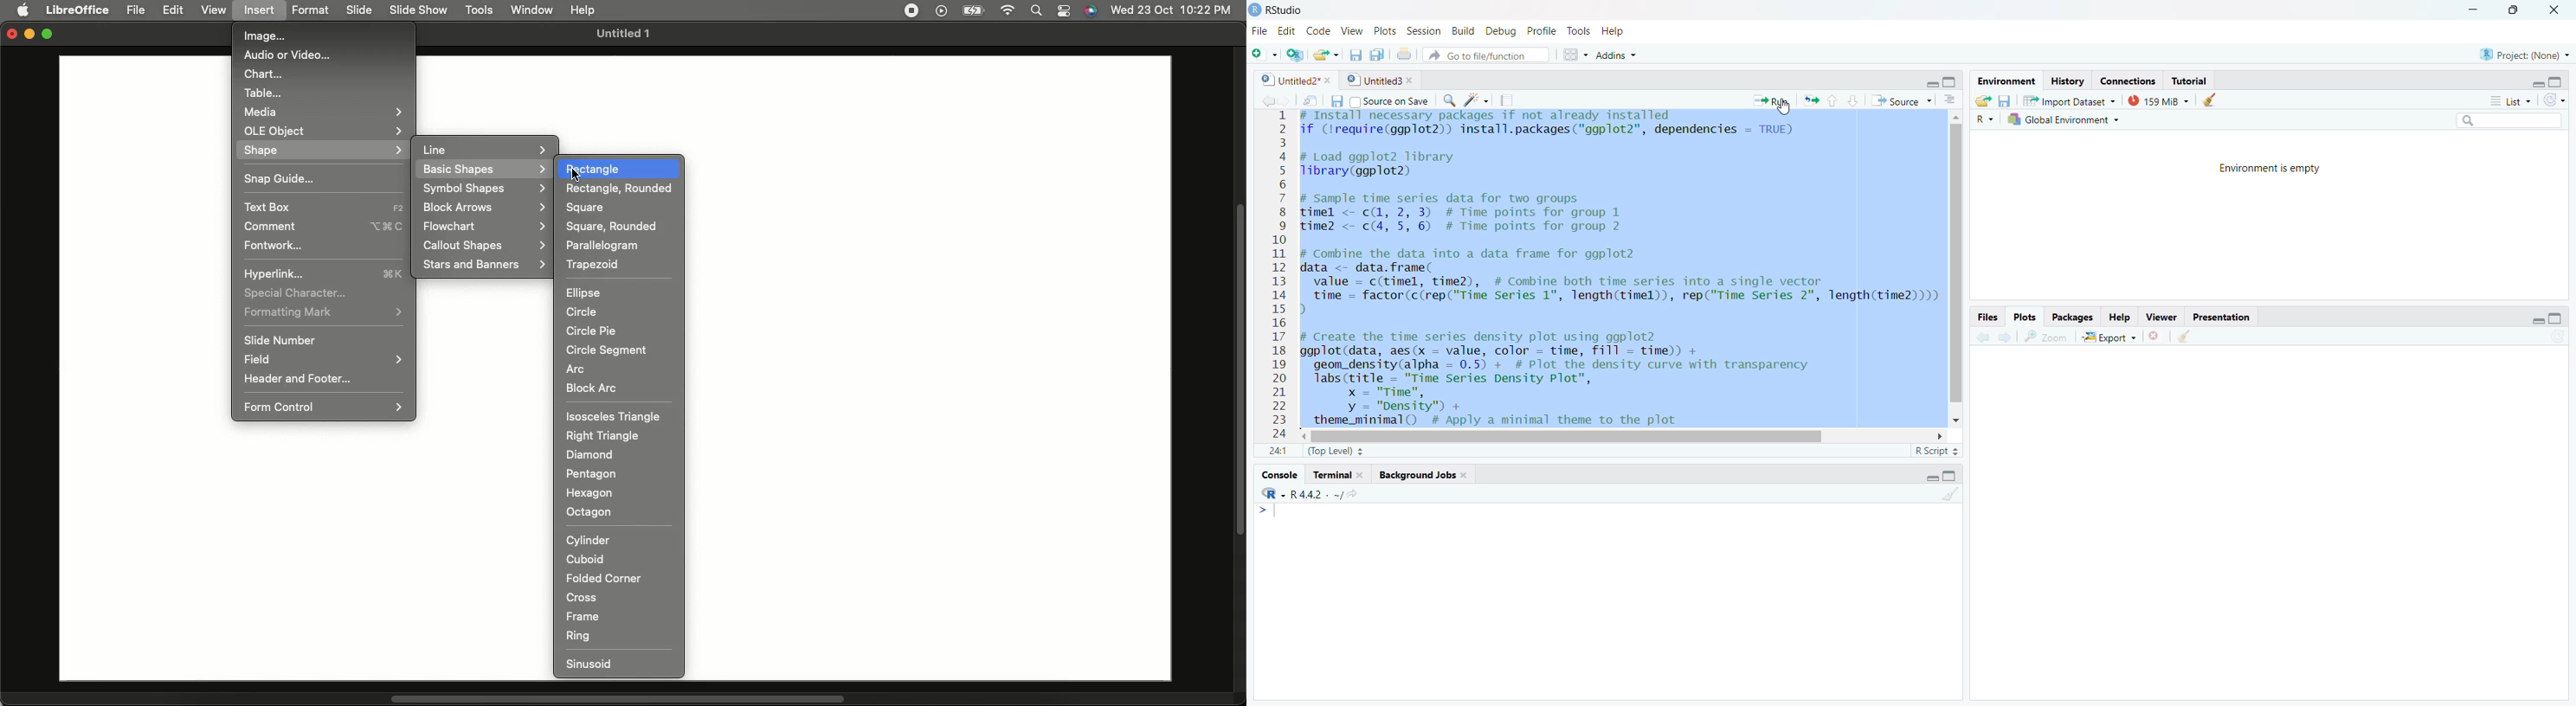 The width and height of the screenshot is (2576, 728). Describe the element at coordinates (2068, 81) in the screenshot. I see `History` at that location.